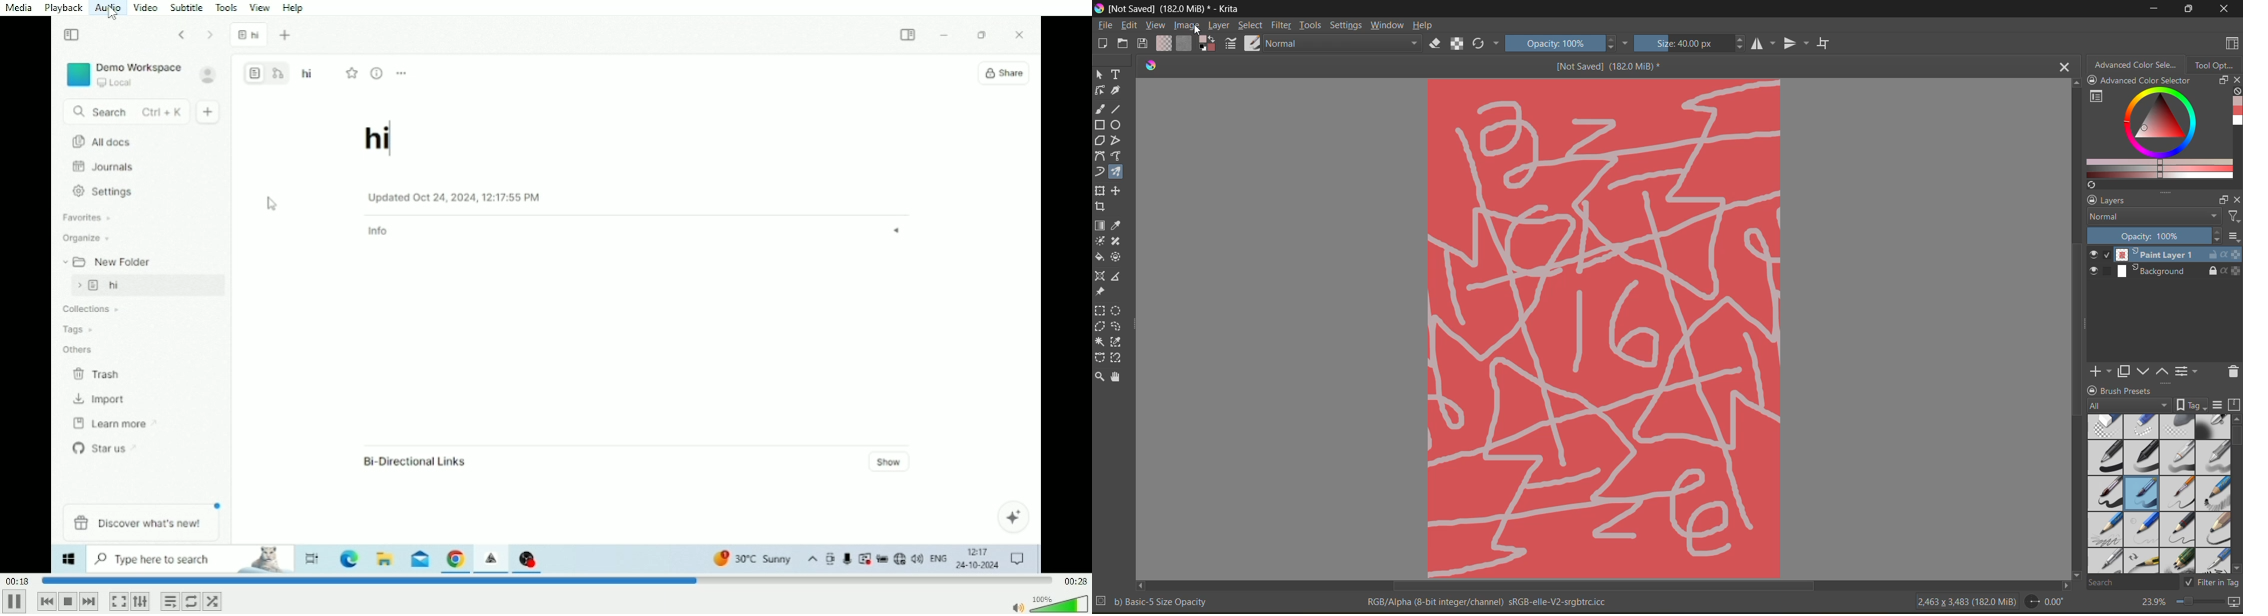 This screenshot has height=616, width=2268. I want to click on edit, so click(1132, 26).